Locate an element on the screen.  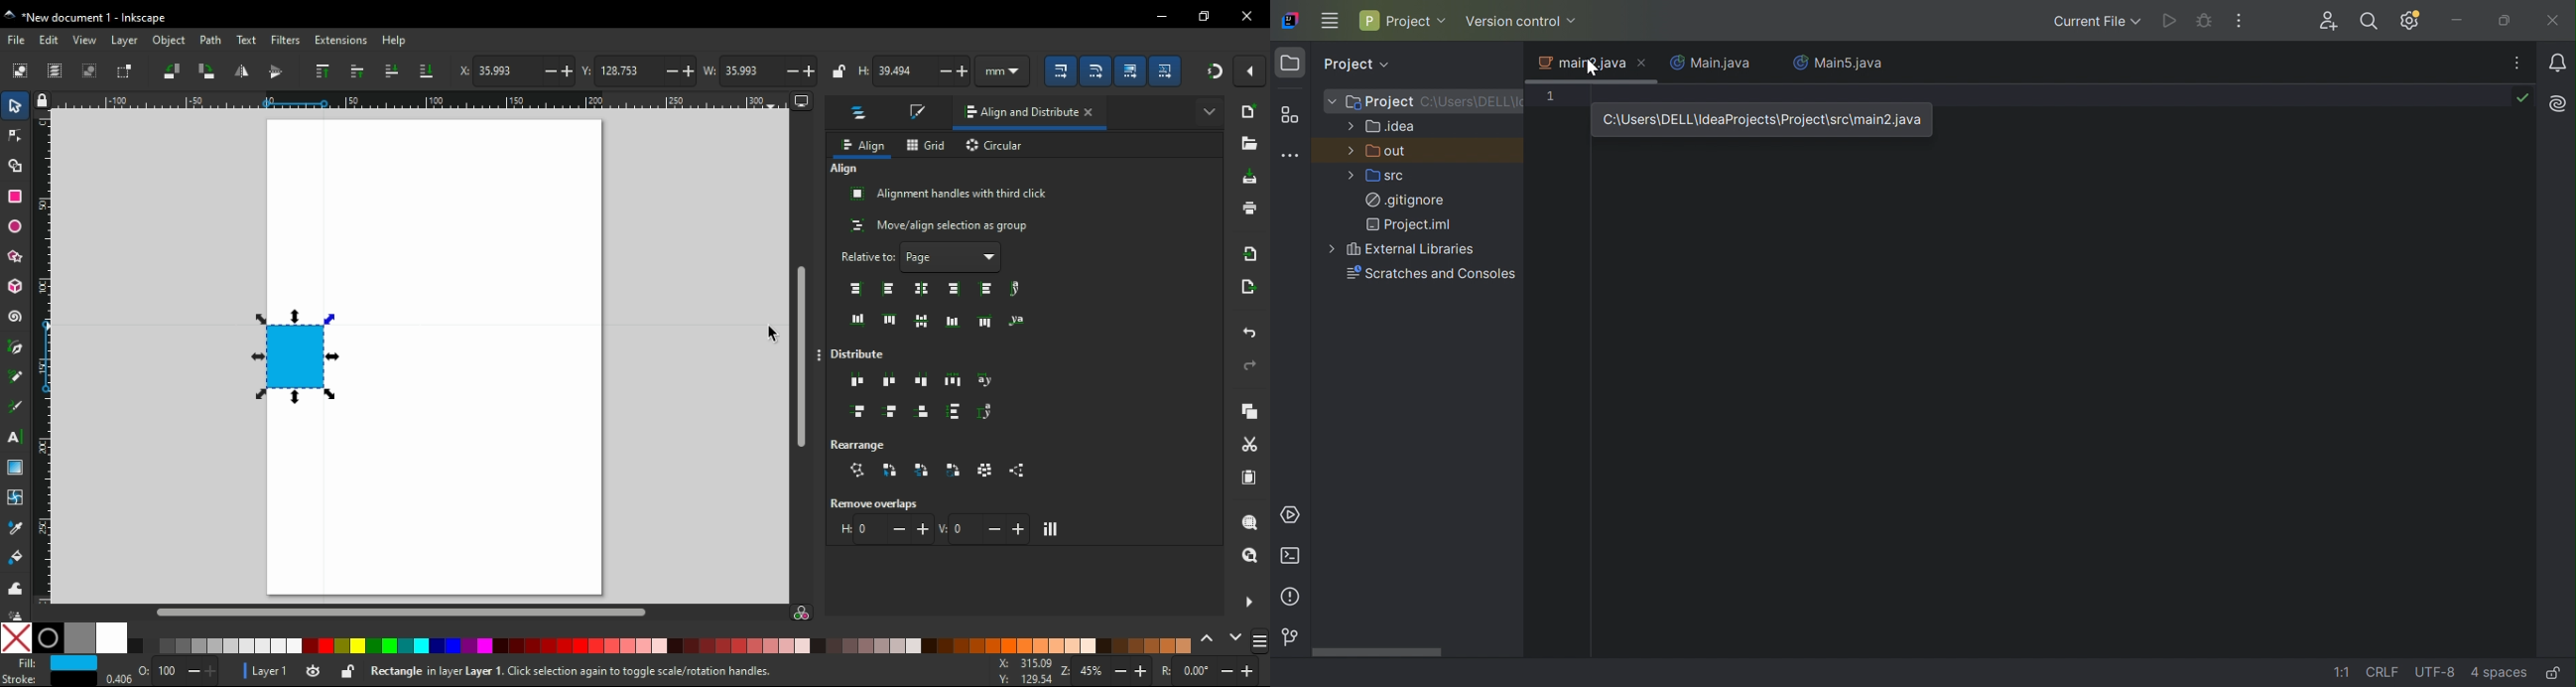
align top edges is located at coordinates (890, 319).